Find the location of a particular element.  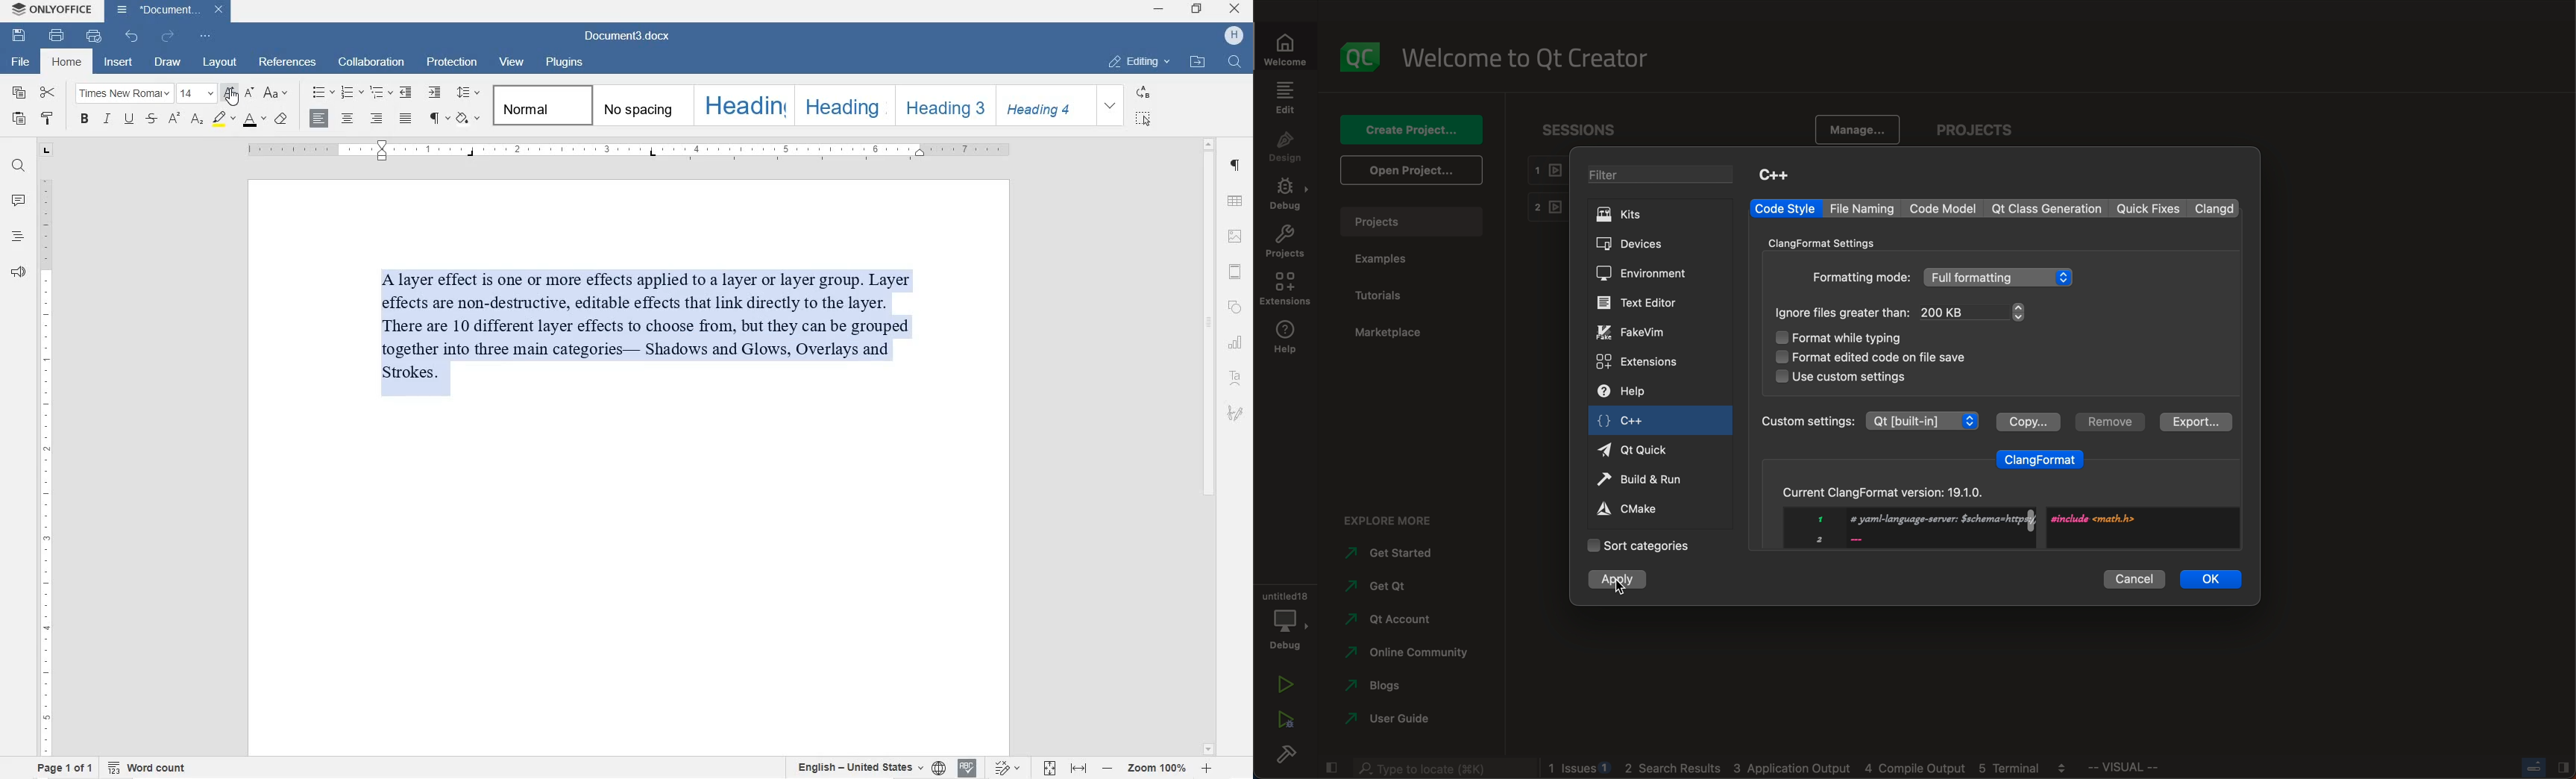

ruler is located at coordinates (43, 467).